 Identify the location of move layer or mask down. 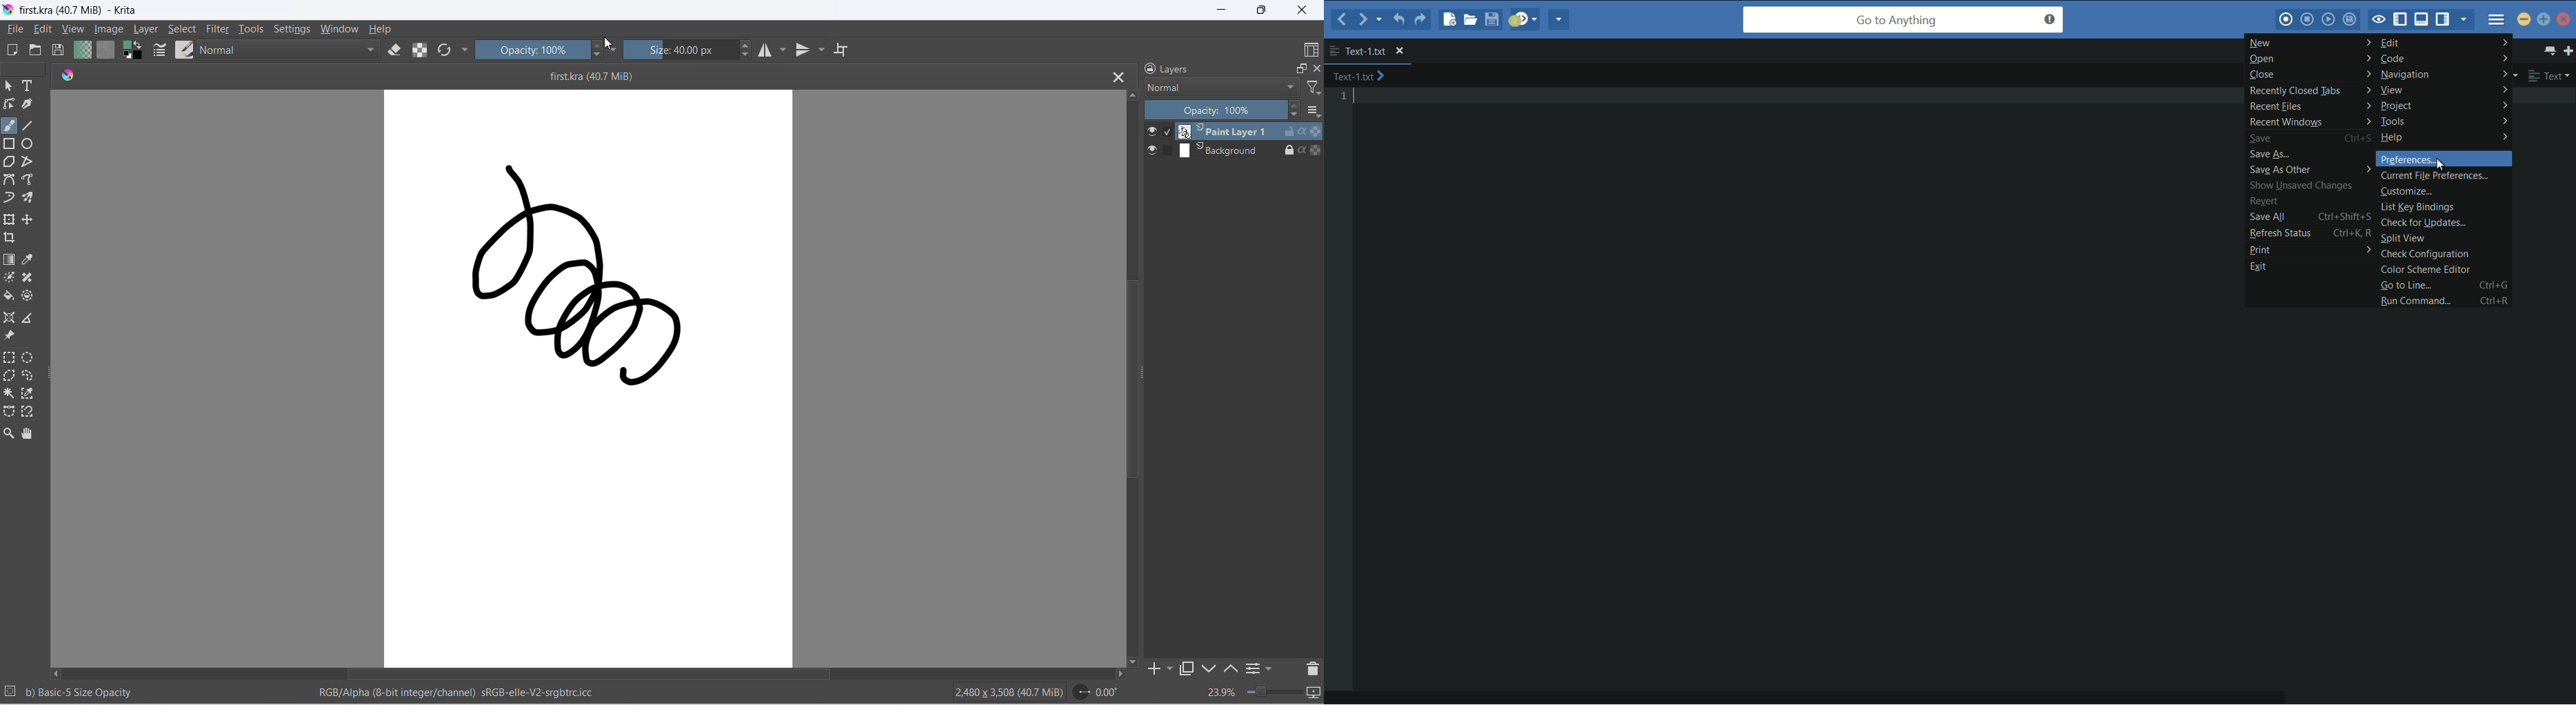
(1209, 668).